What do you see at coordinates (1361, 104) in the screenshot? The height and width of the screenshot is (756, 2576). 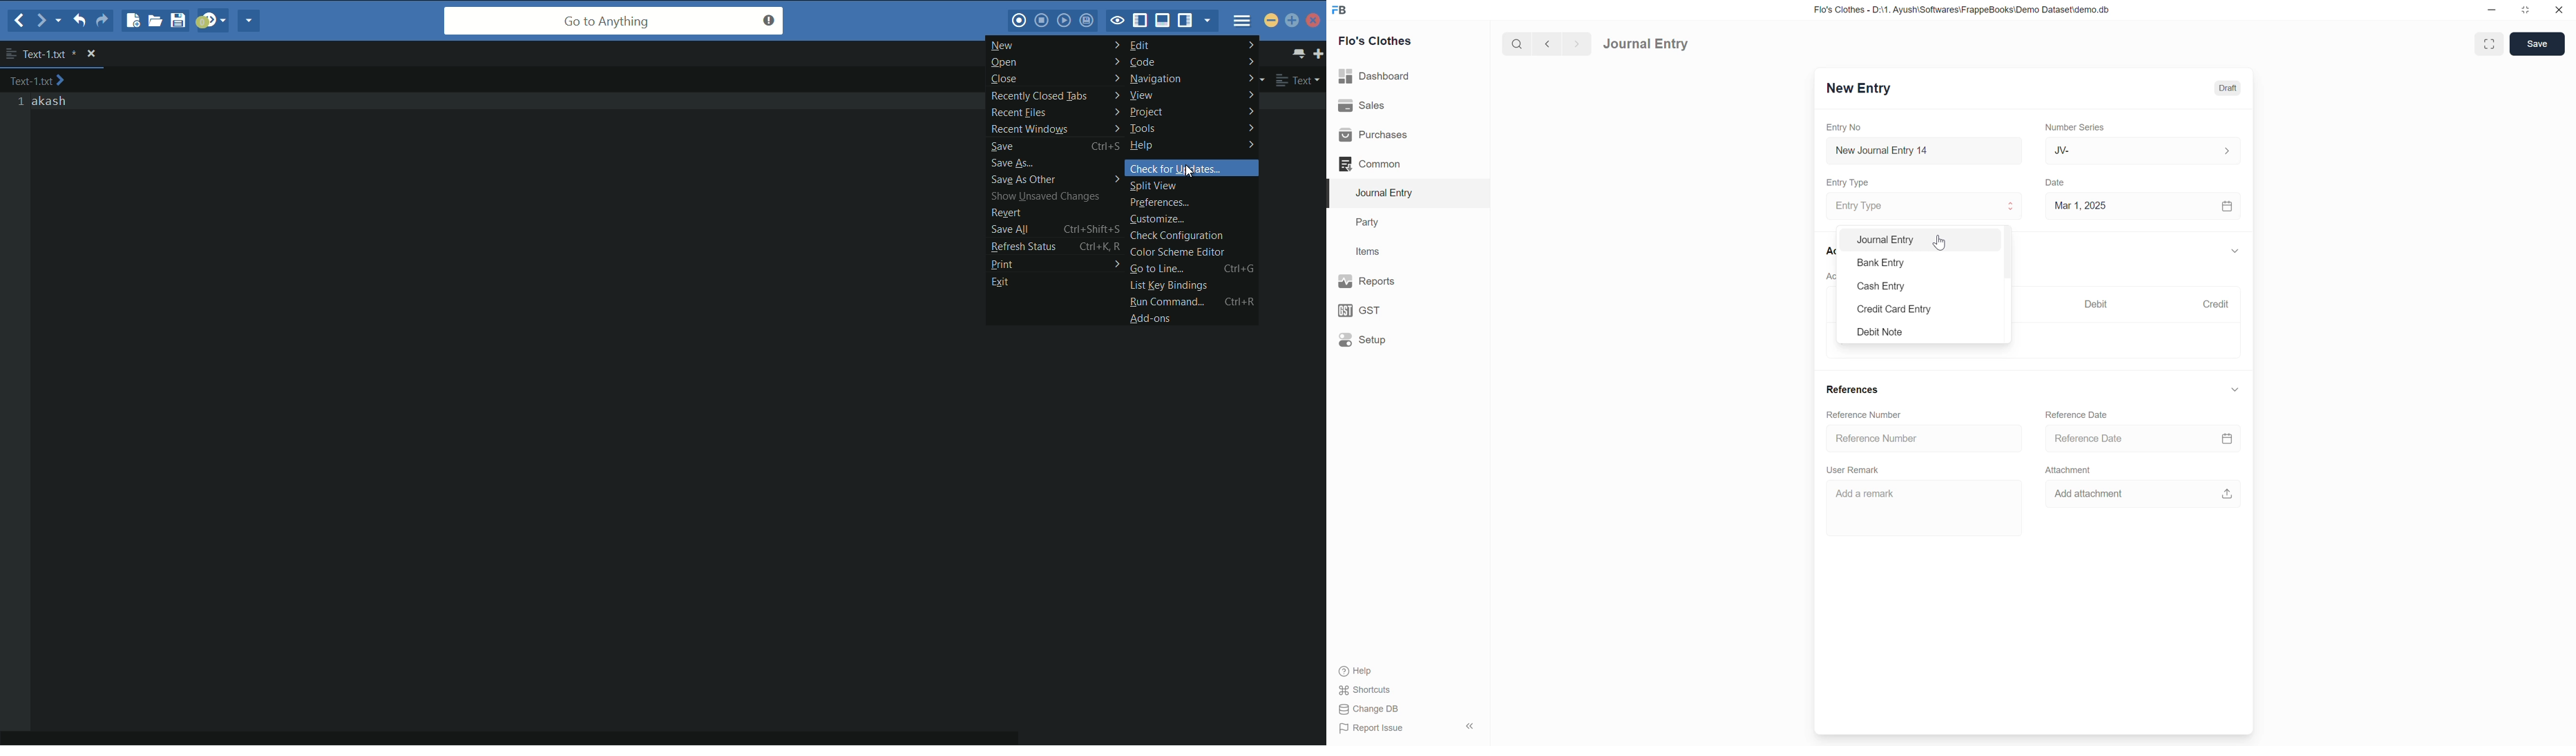 I see `Sales` at bounding box center [1361, 104].